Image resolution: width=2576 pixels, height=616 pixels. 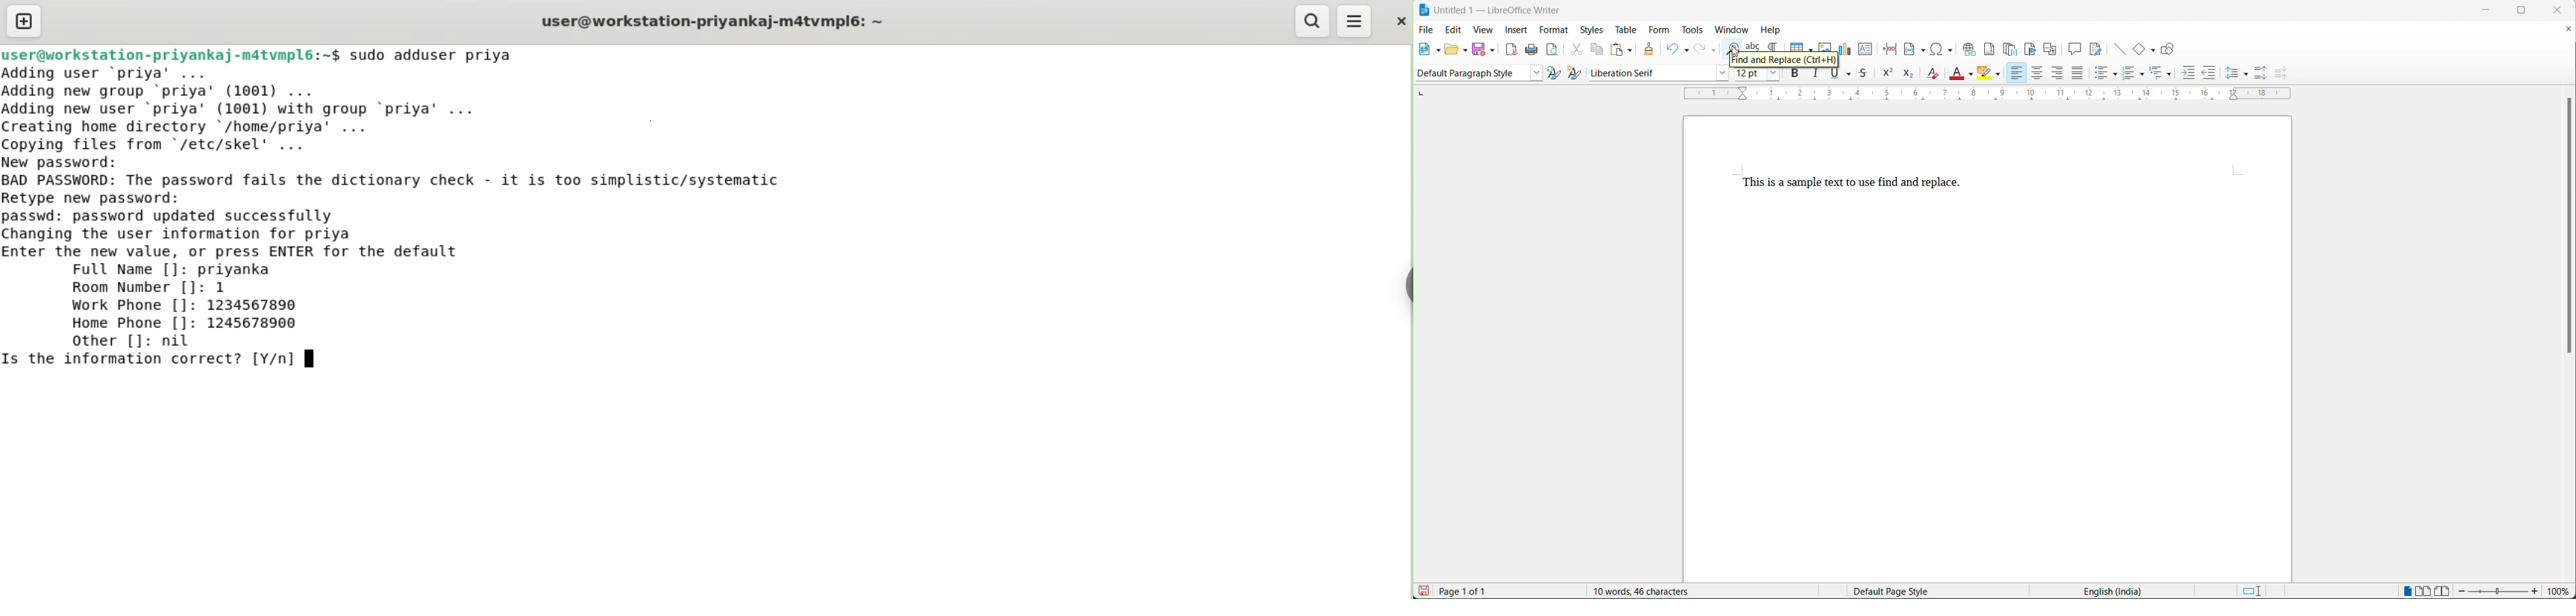 I want to click on insert chart, so click(x=1846, y=48).